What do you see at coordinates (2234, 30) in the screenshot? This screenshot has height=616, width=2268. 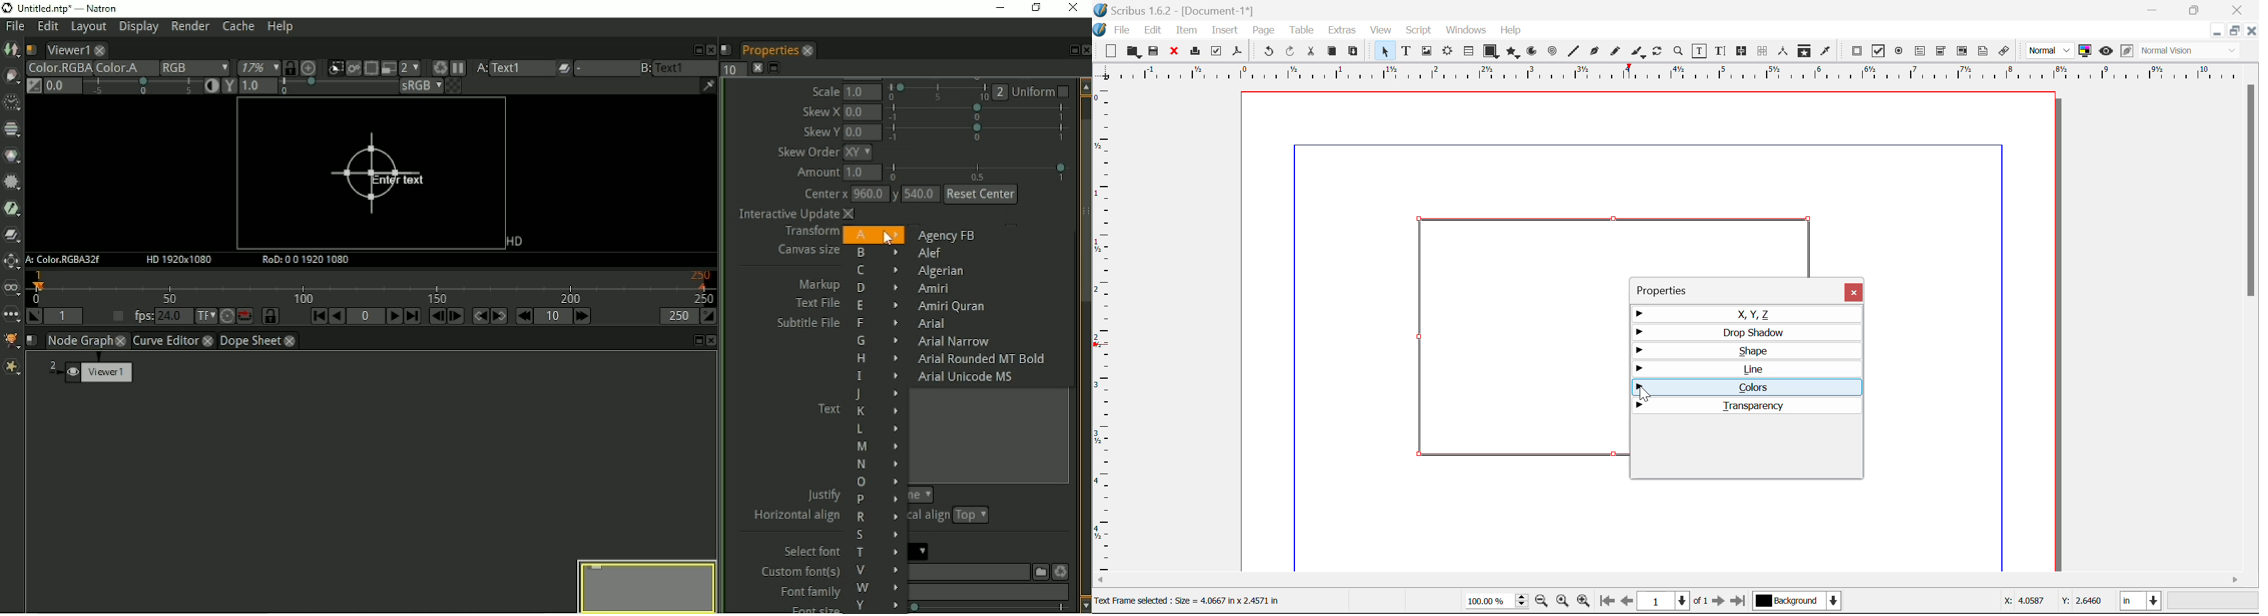 I see `Minimize` at bounding box center [2234, 30].